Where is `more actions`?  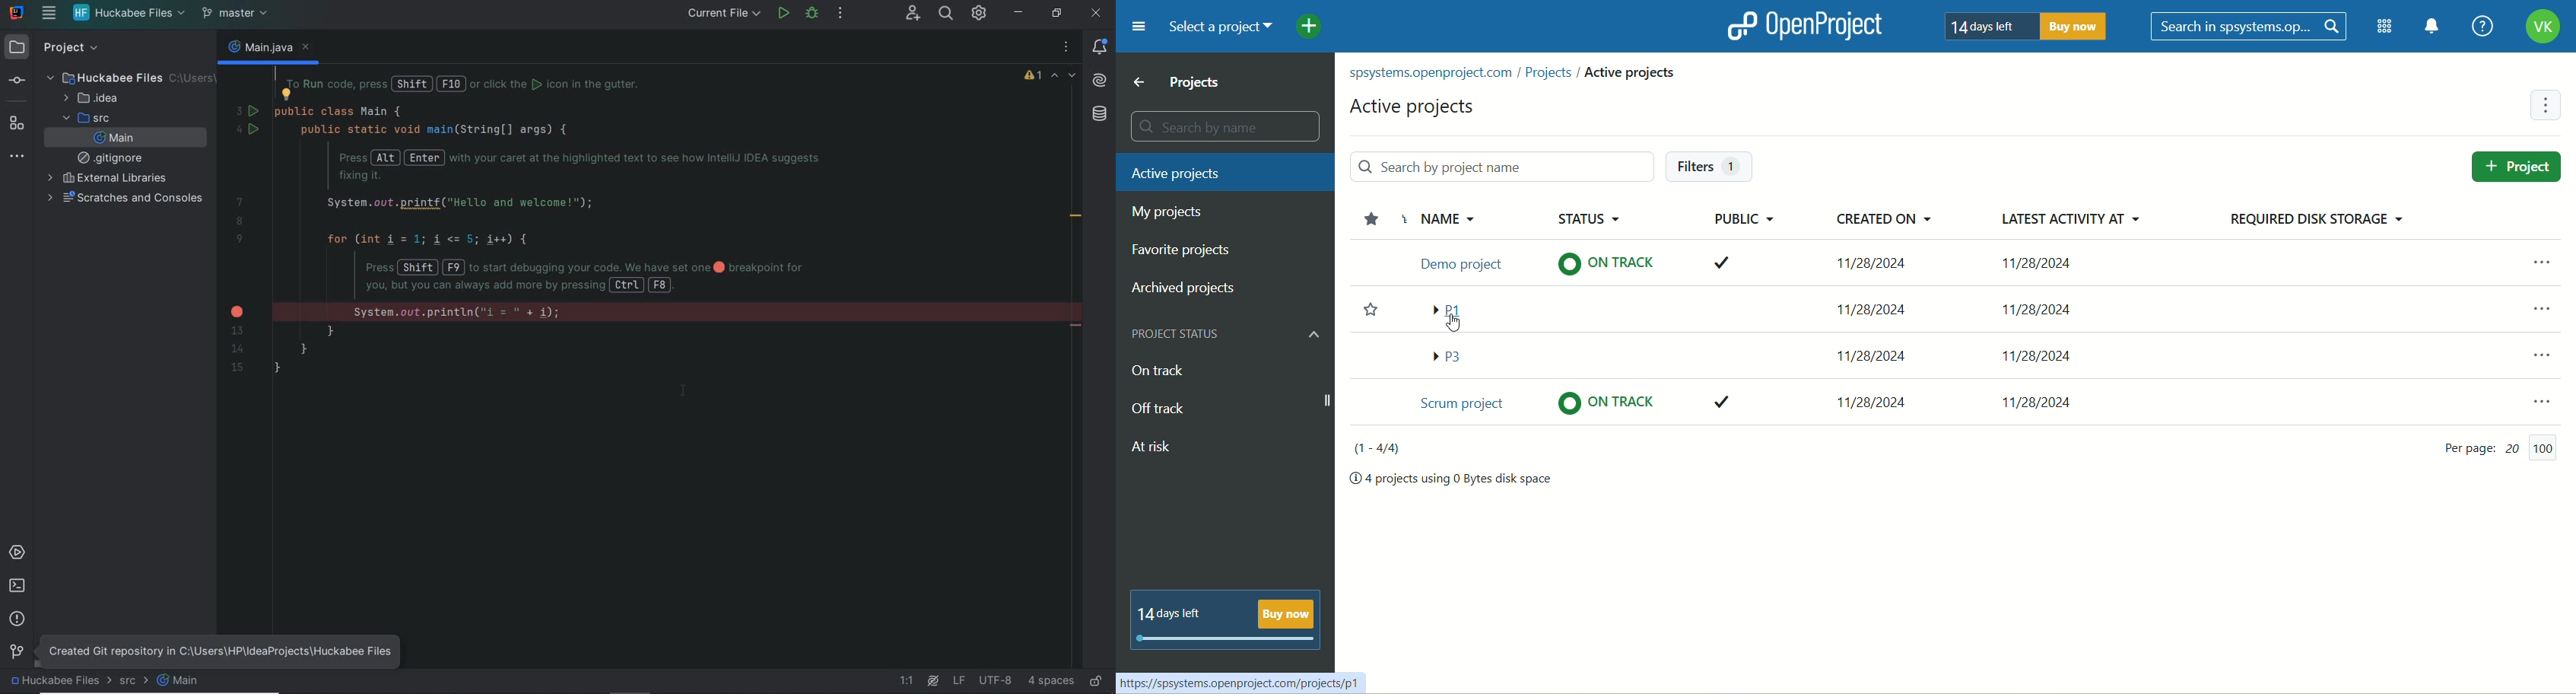 more actions is located at coordinates (2547, 103).